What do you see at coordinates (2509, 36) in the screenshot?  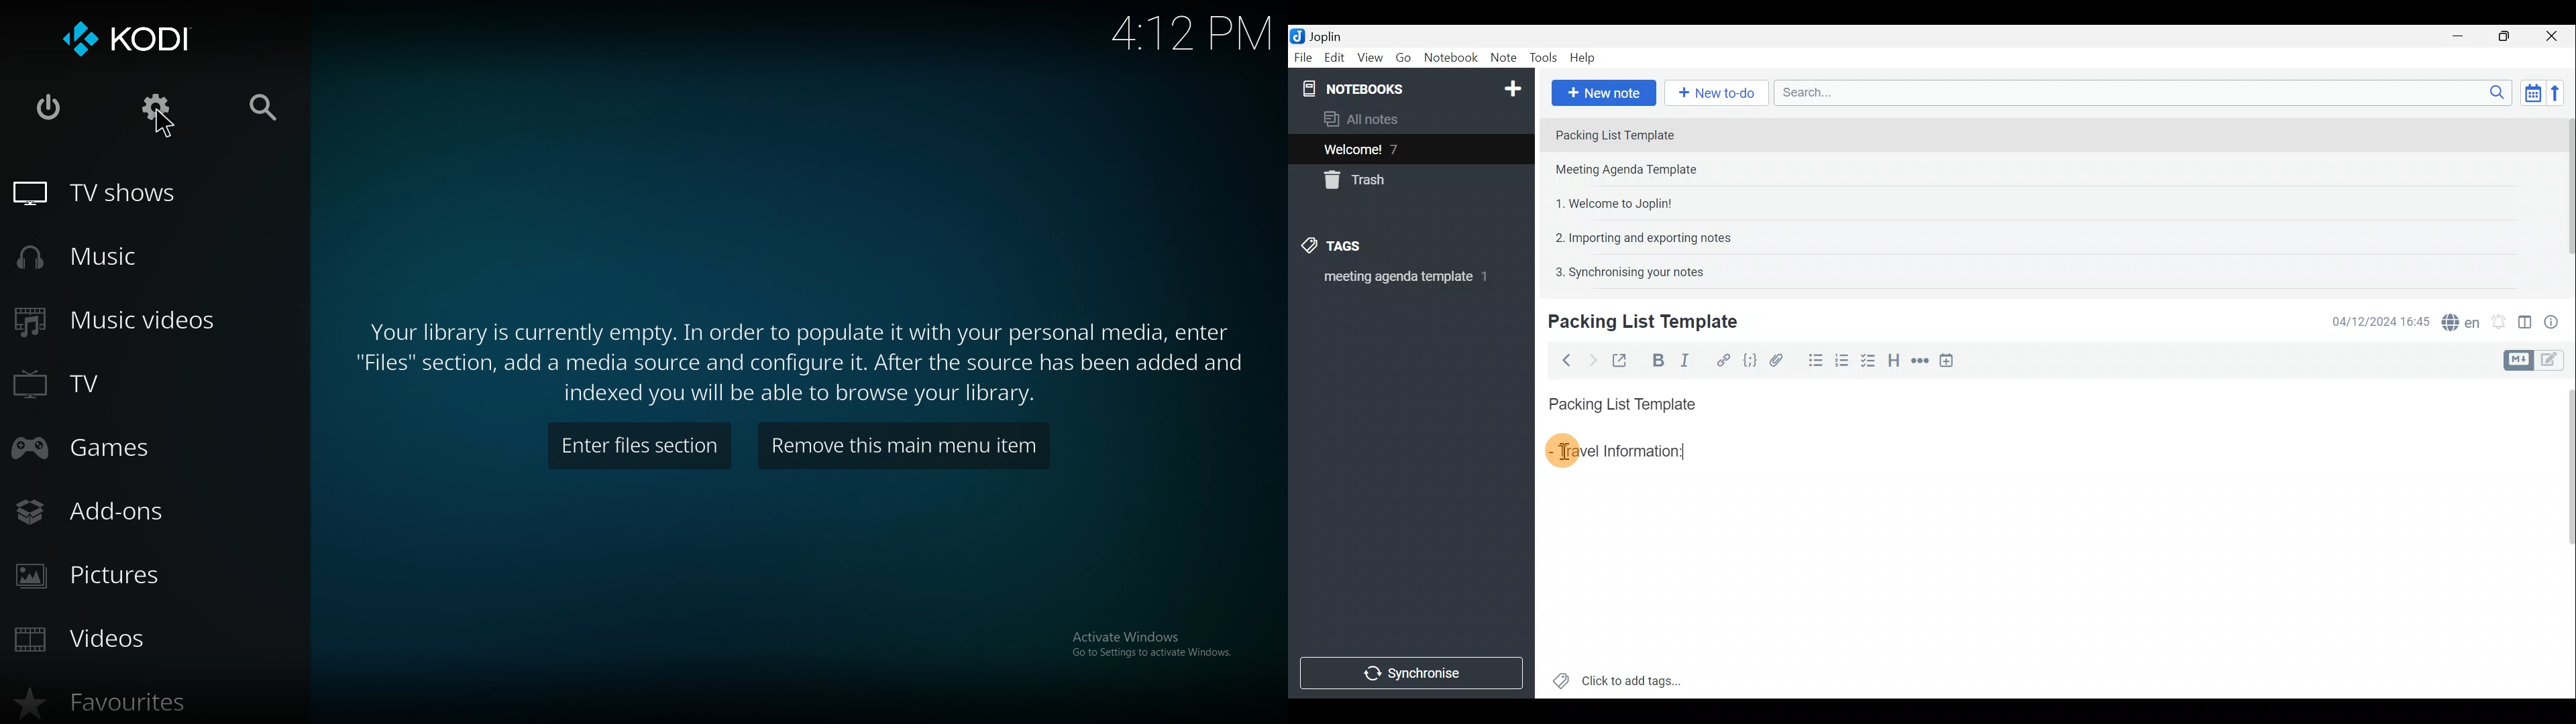 I see `Maximise` at bounding box center [2509, 36].